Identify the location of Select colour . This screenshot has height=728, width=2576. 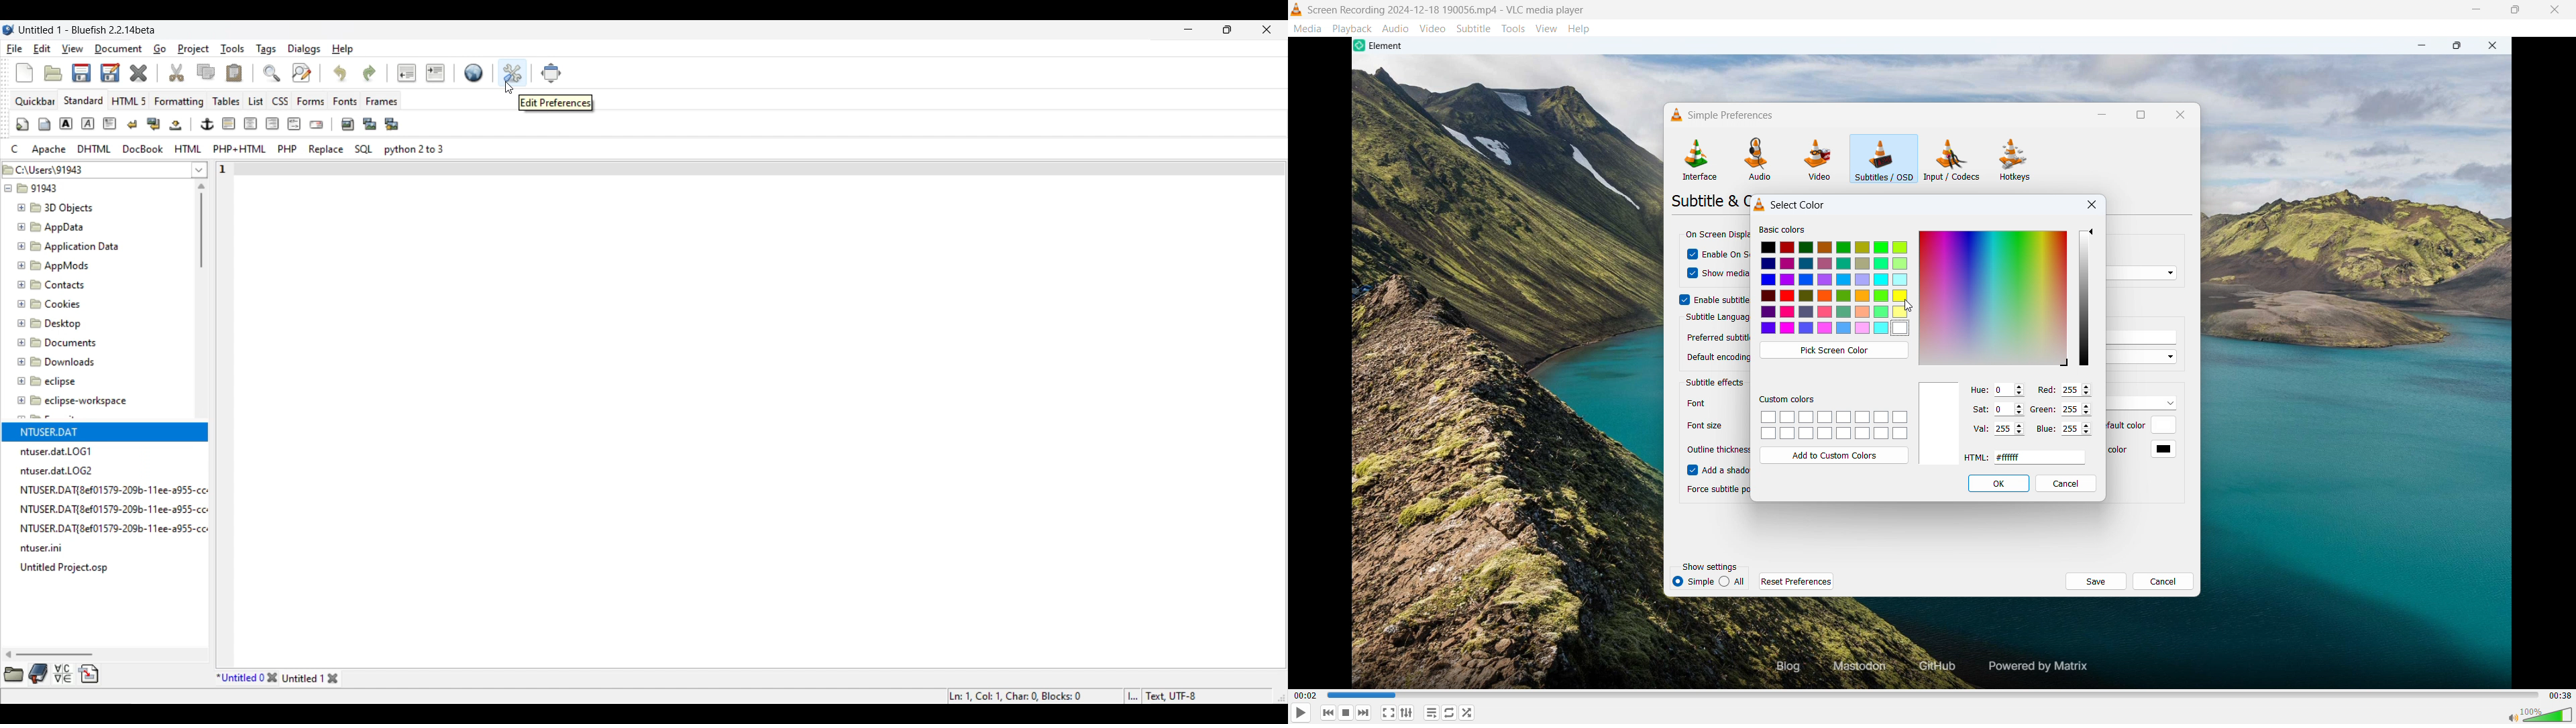
(1790, 203).